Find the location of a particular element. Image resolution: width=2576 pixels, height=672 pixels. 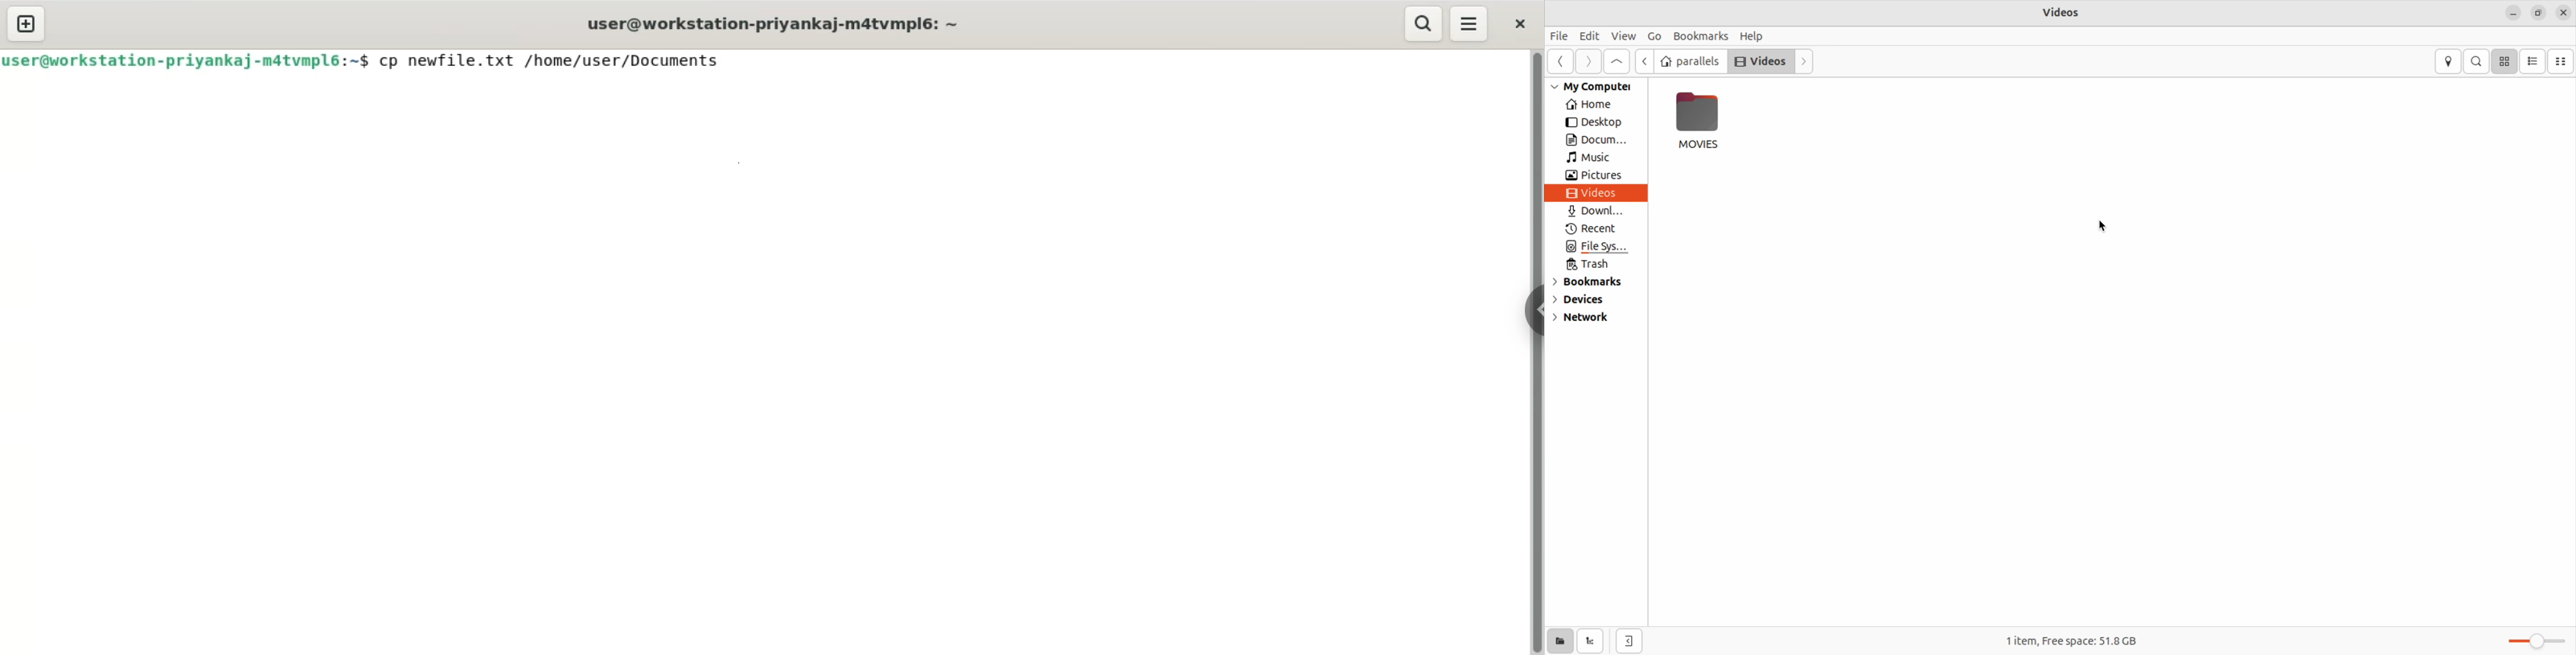

Bookmarks is located at coordinates (1590, 284).